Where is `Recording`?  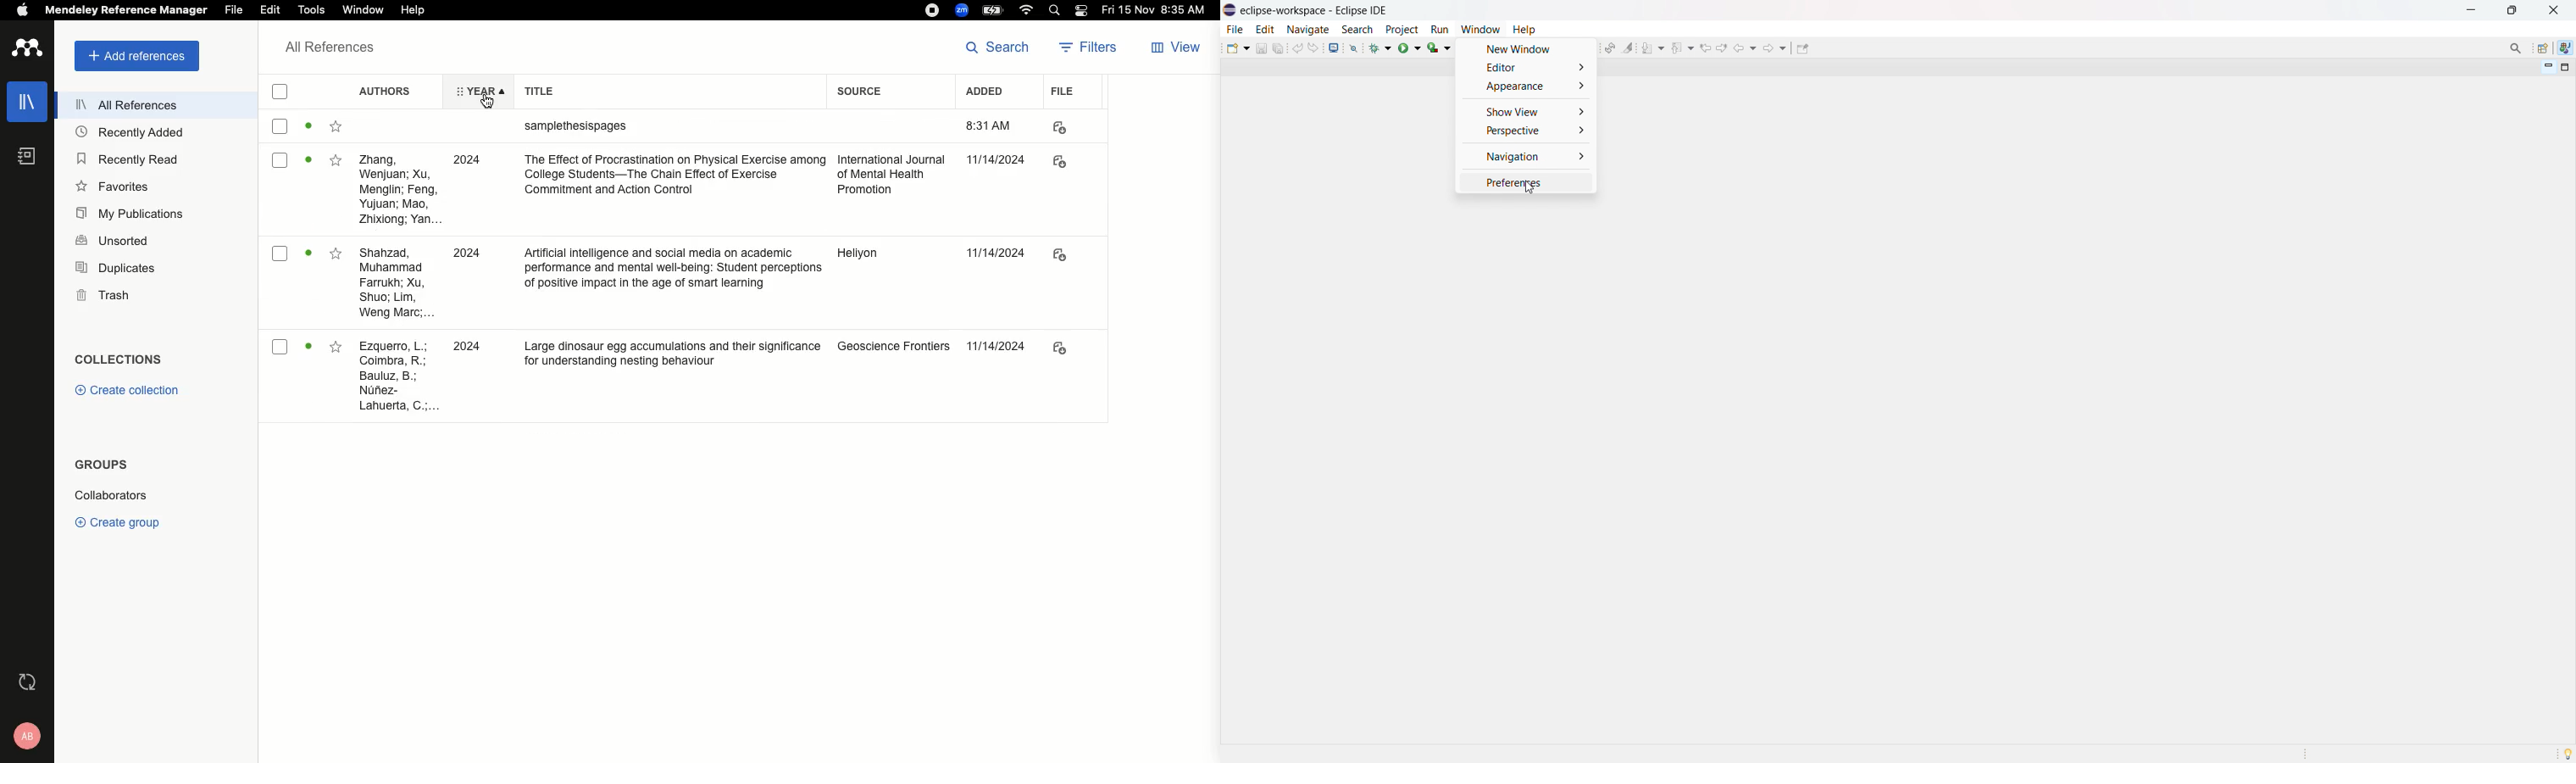 Recording is located at coordinates (930, 11).